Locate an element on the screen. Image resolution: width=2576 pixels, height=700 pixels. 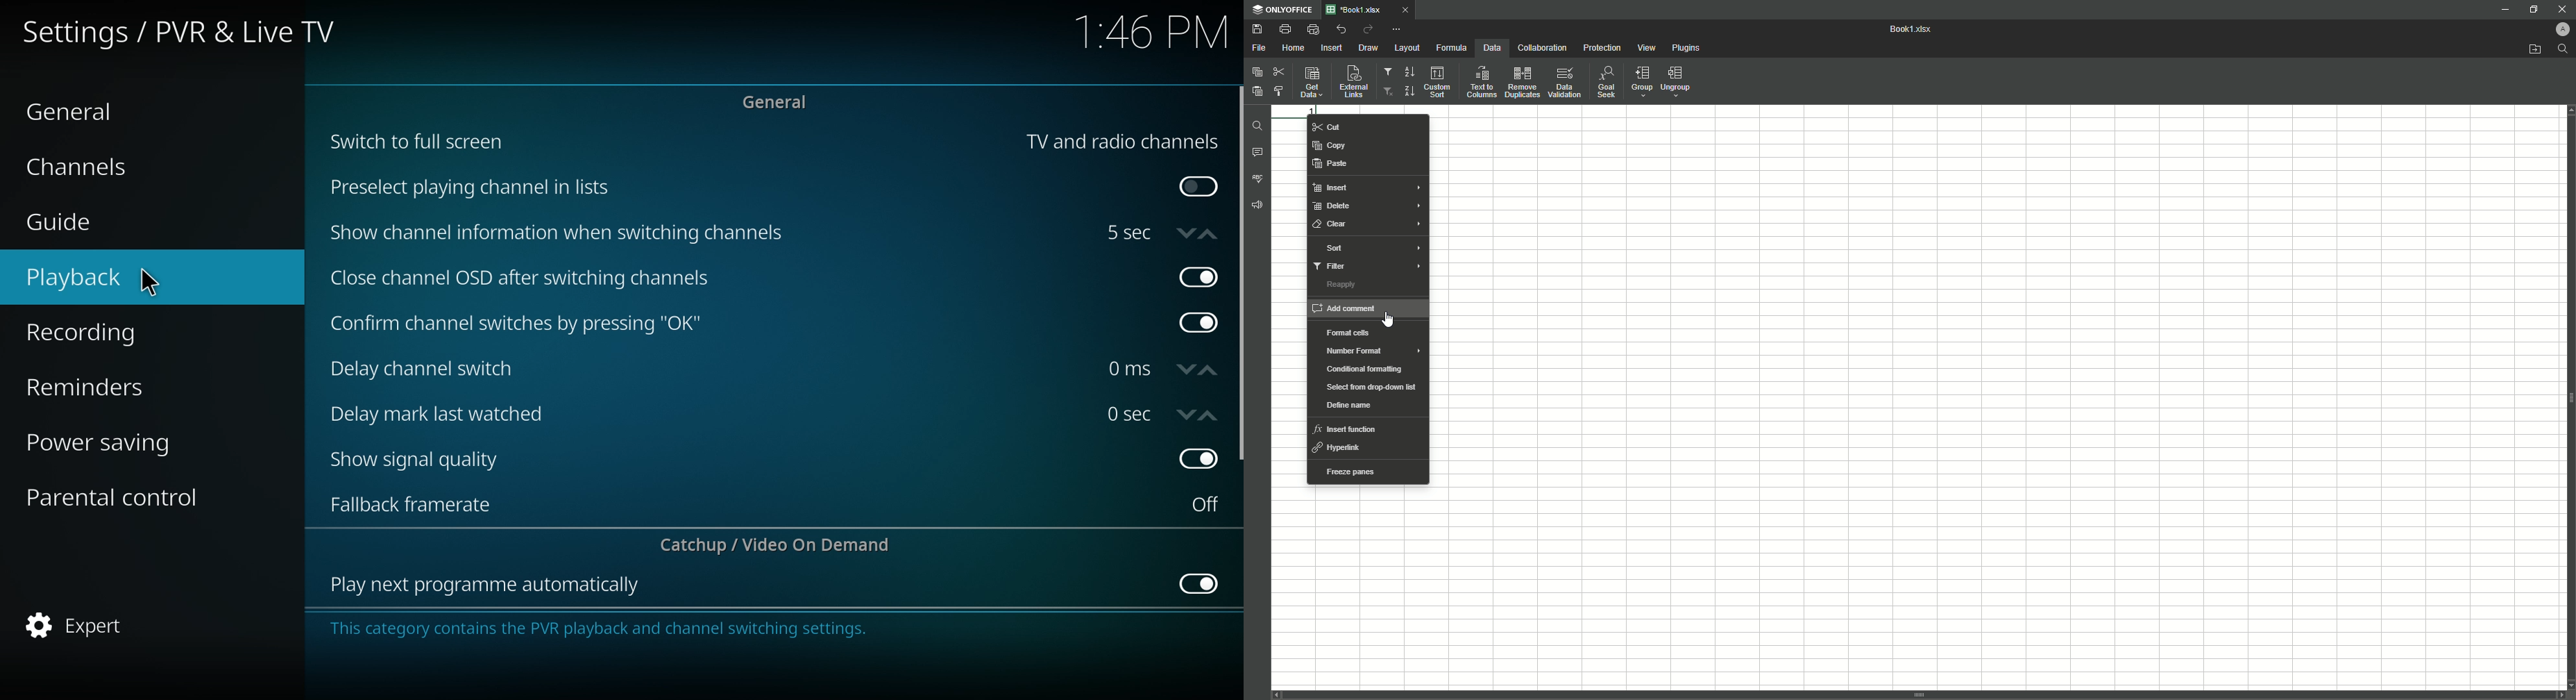
ONLYOFFICE is located at coordinates (1283, 10).